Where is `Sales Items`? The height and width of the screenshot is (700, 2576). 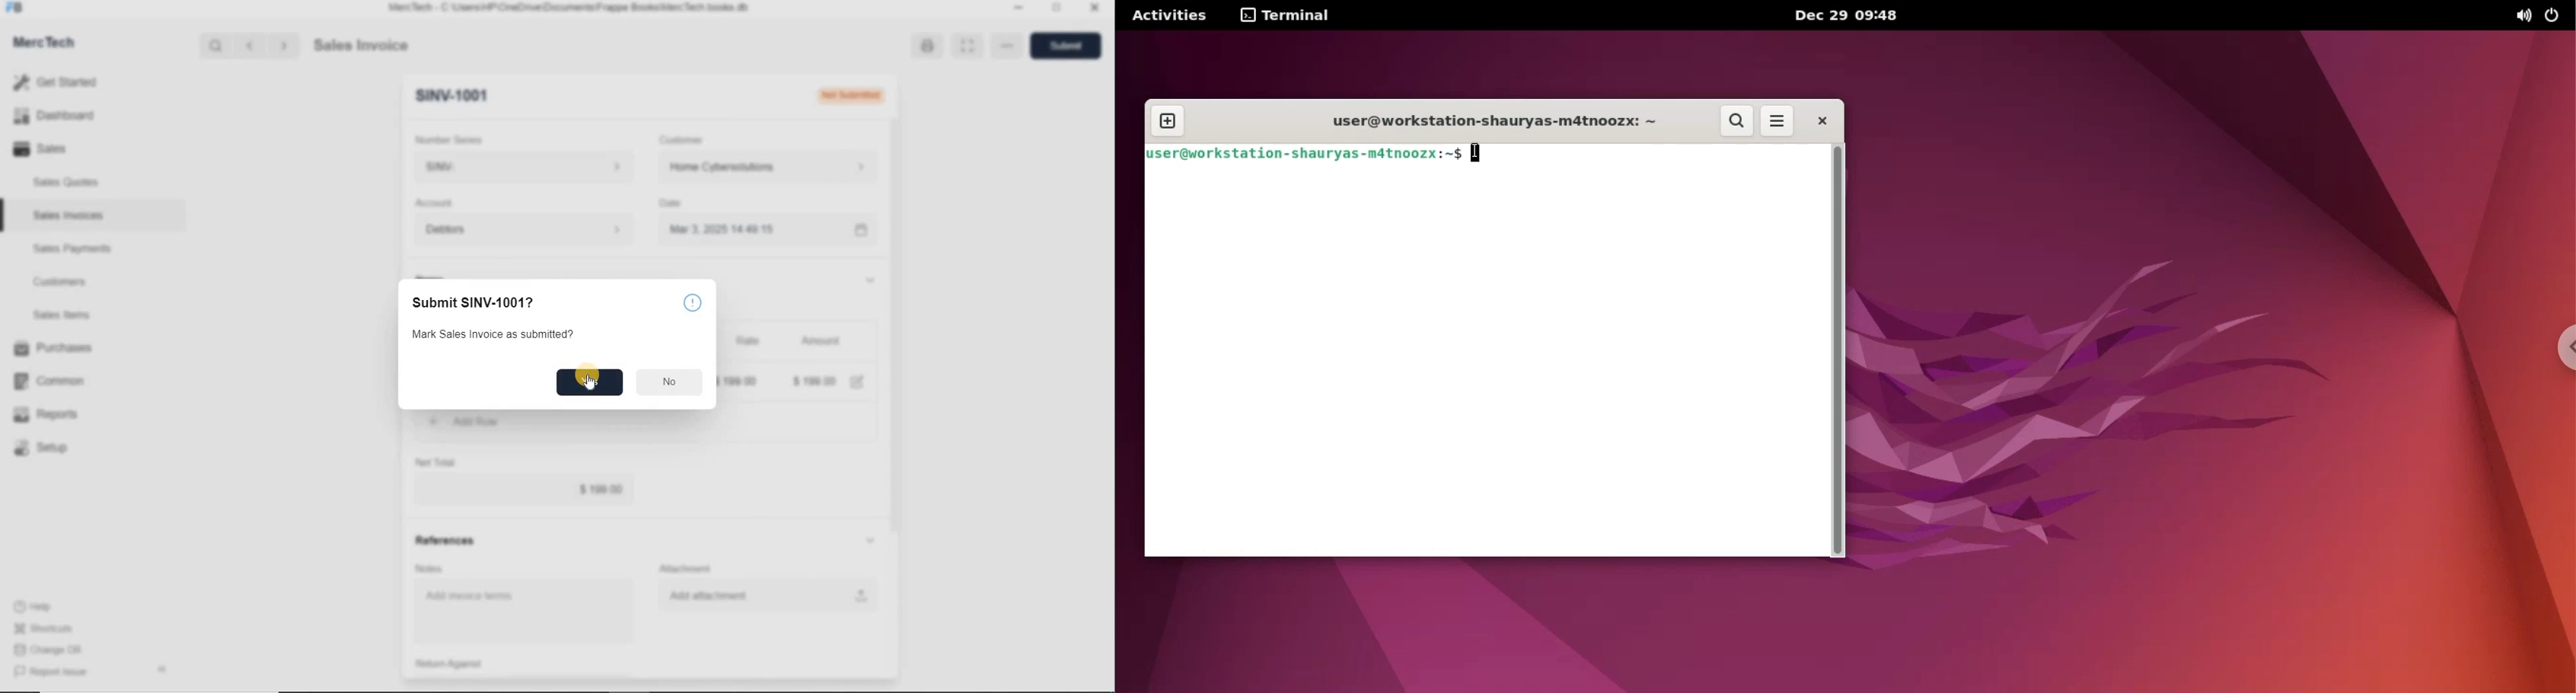
Sales Items is located at coordinates (70, 315).